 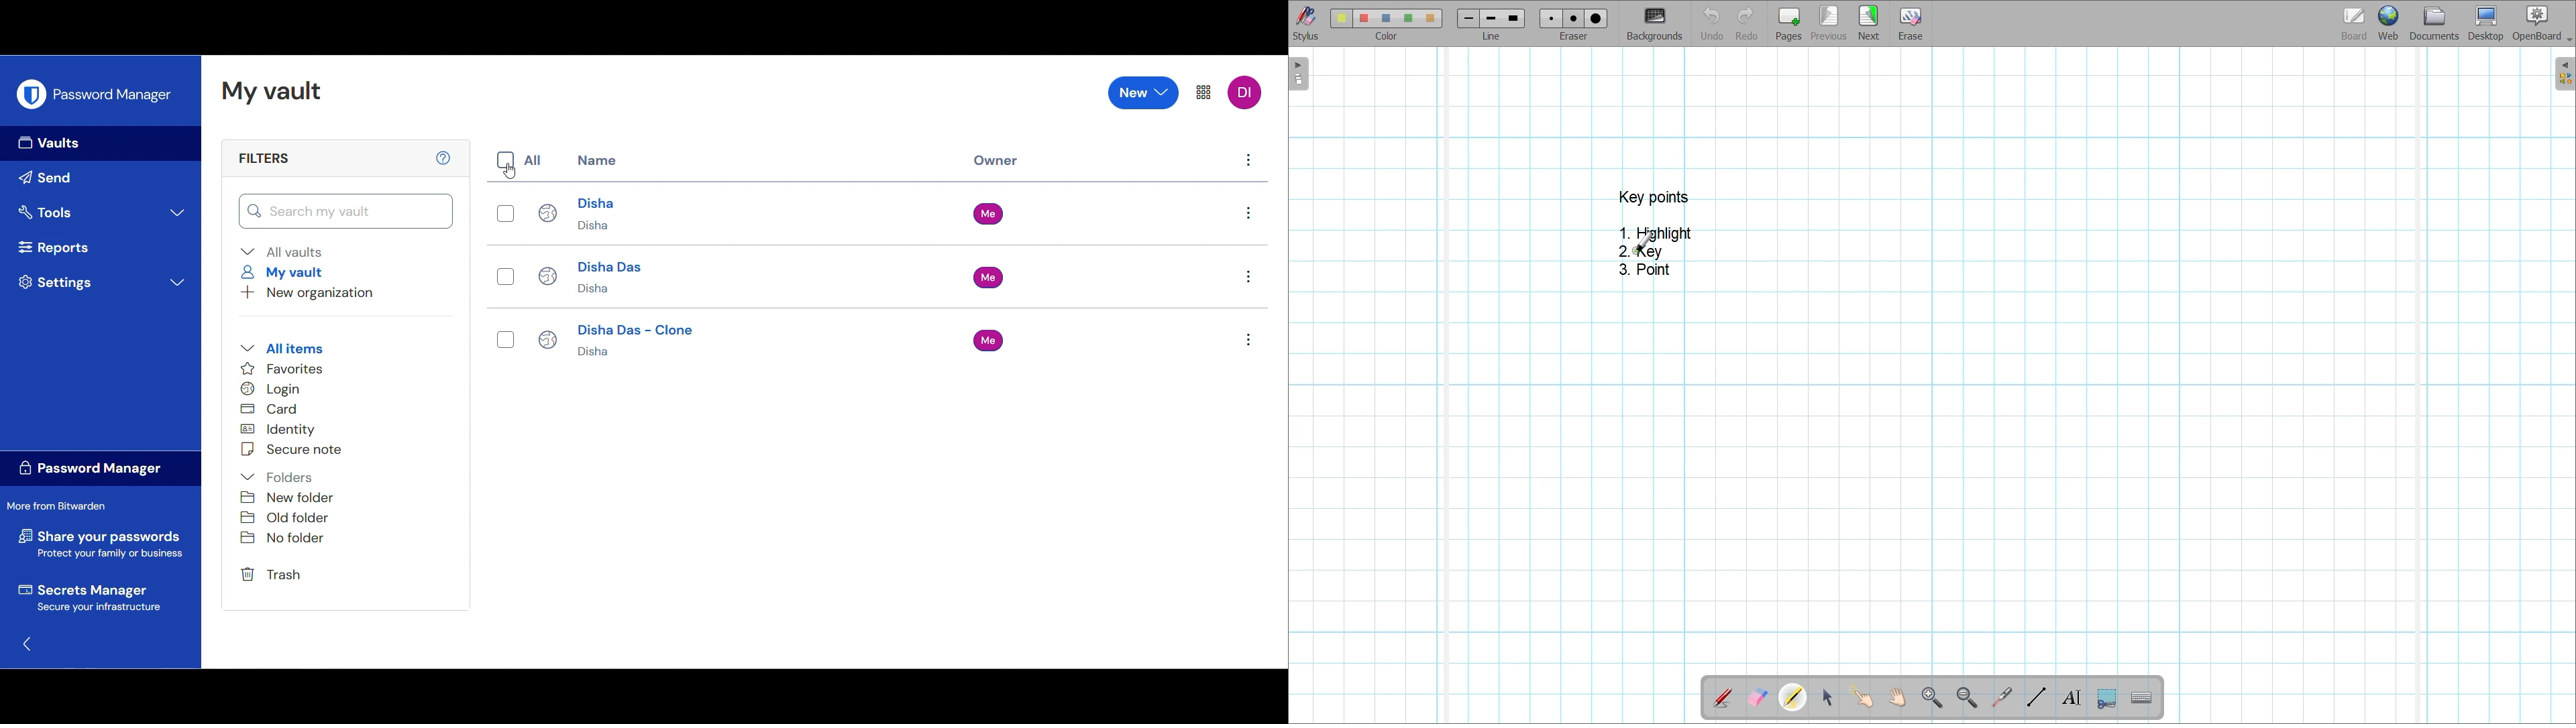 I want to click on Annotate document, so click(x=1722, y=699).